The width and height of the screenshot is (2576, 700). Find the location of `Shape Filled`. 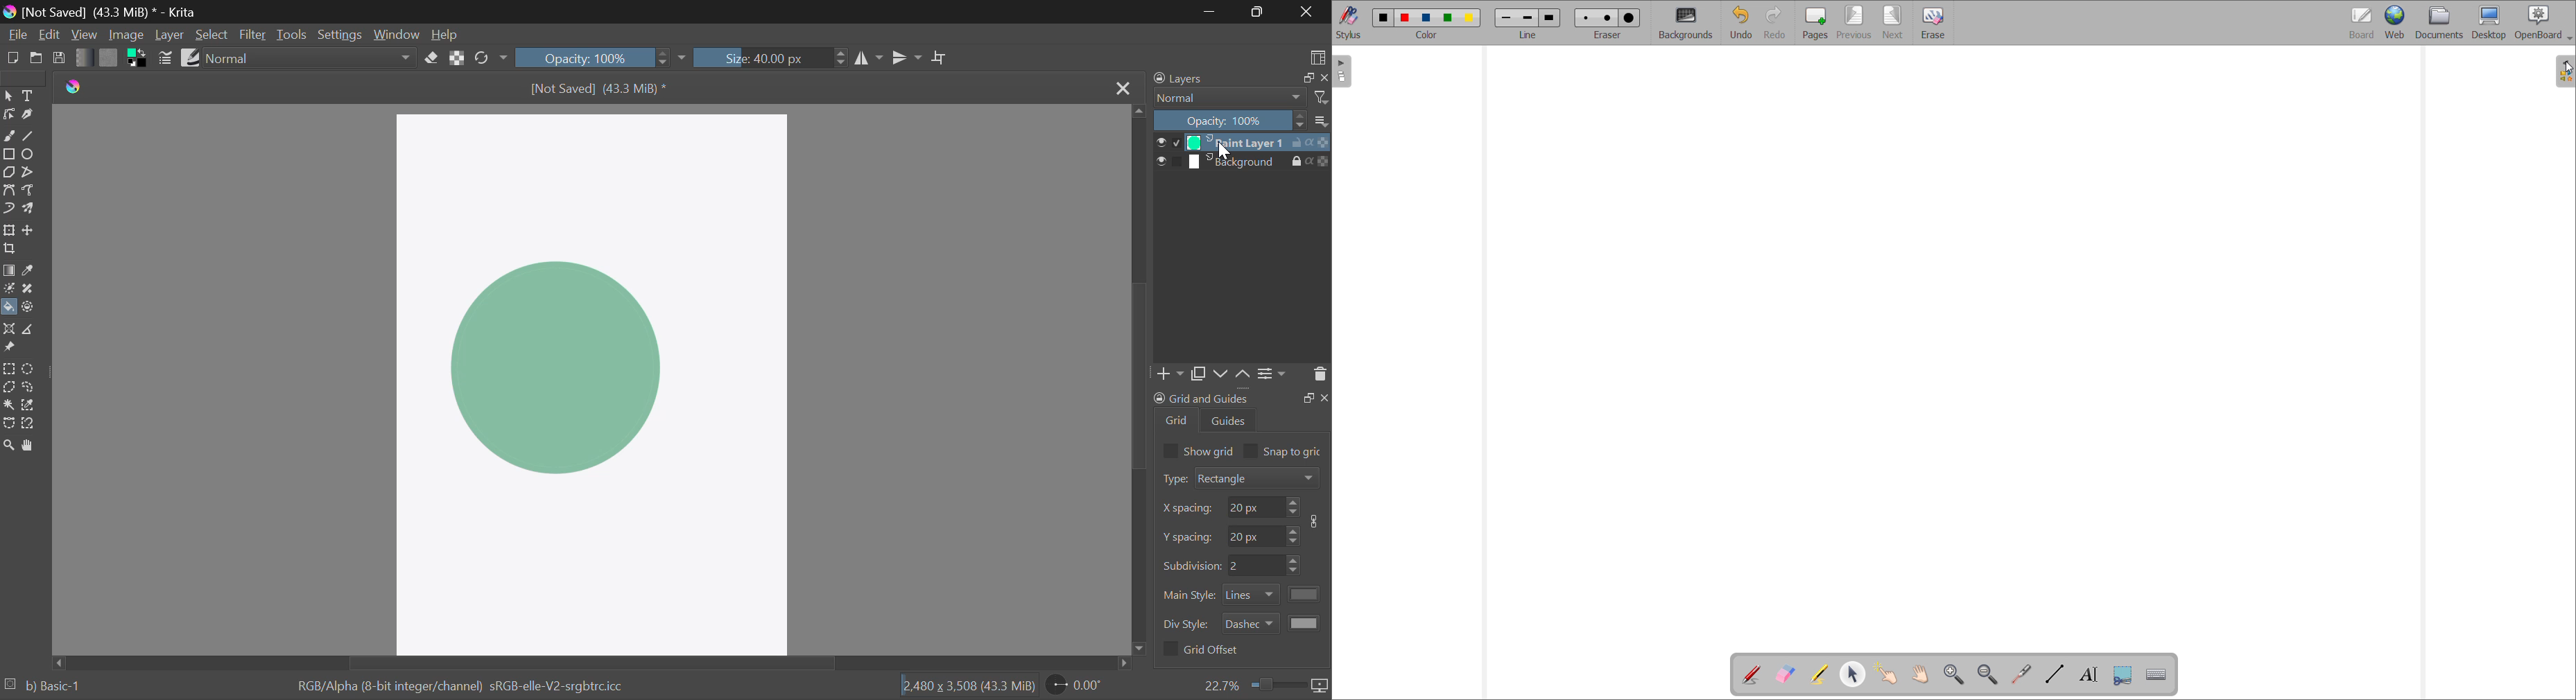

Shape Filled is located at coordinates (562, 369).